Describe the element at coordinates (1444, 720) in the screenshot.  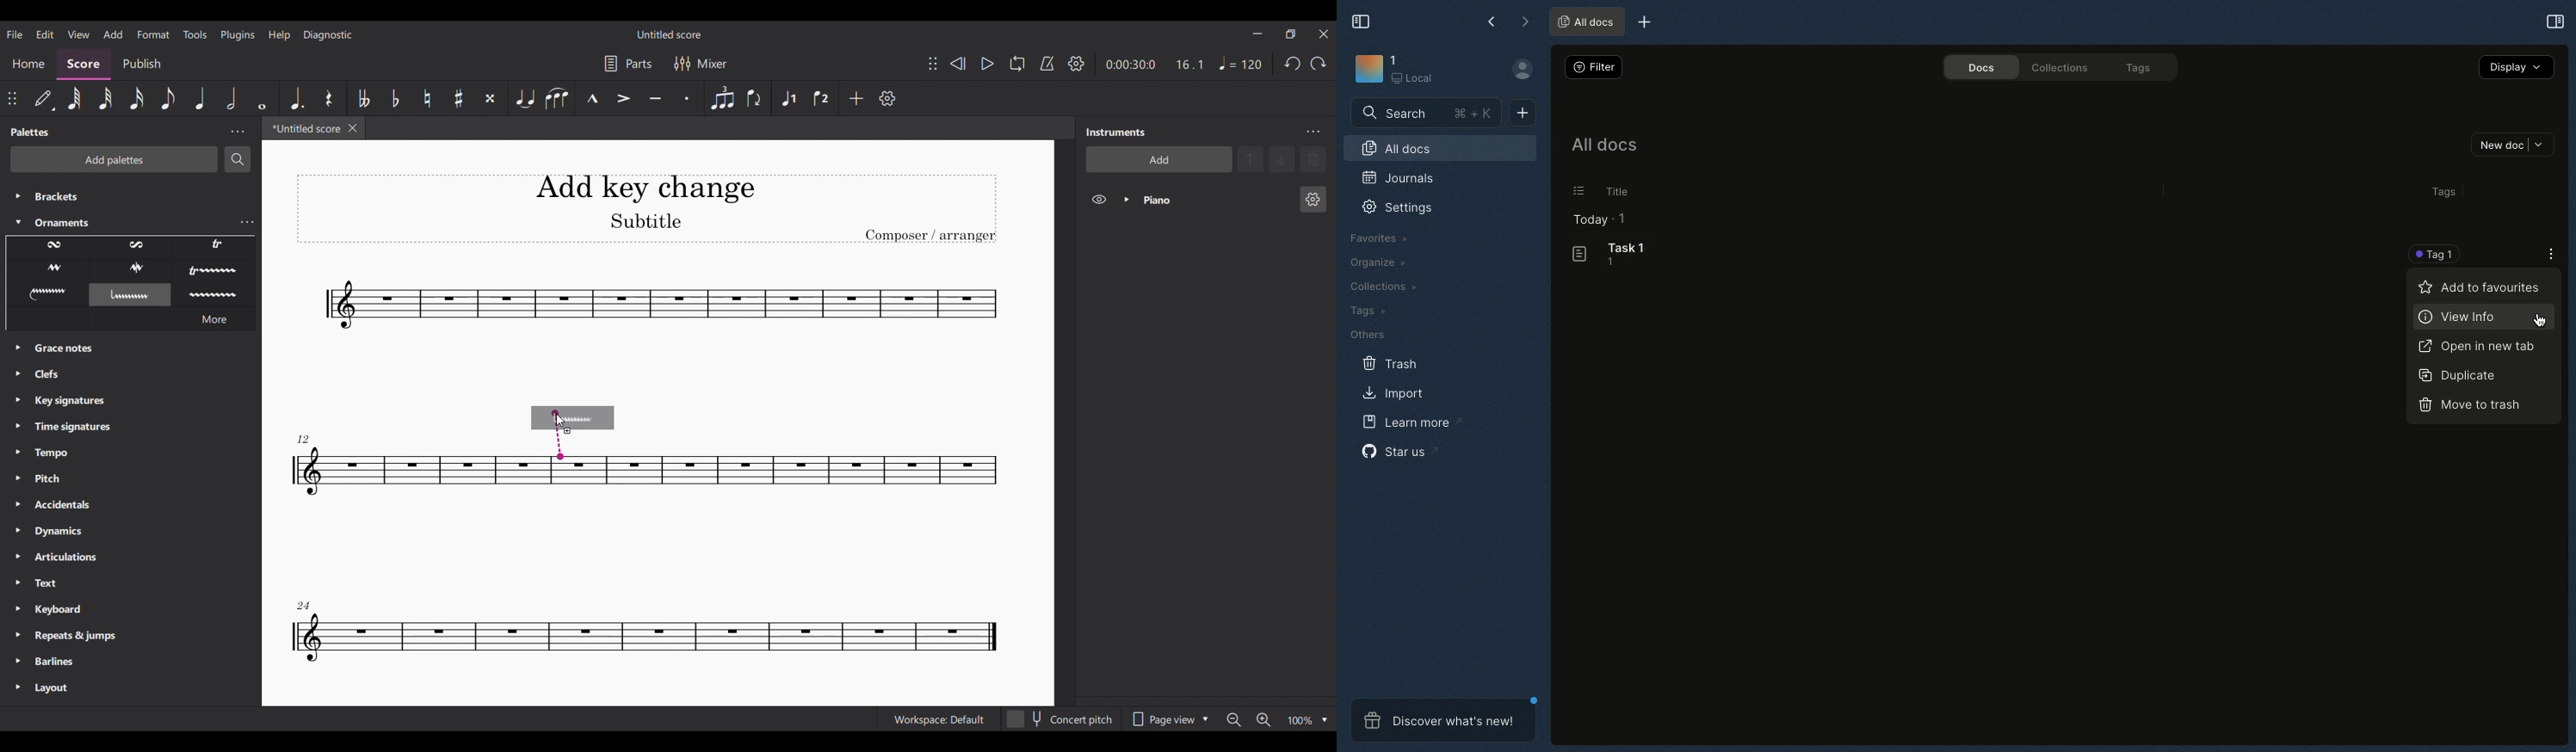
I see `Discover what's new!` at that location.